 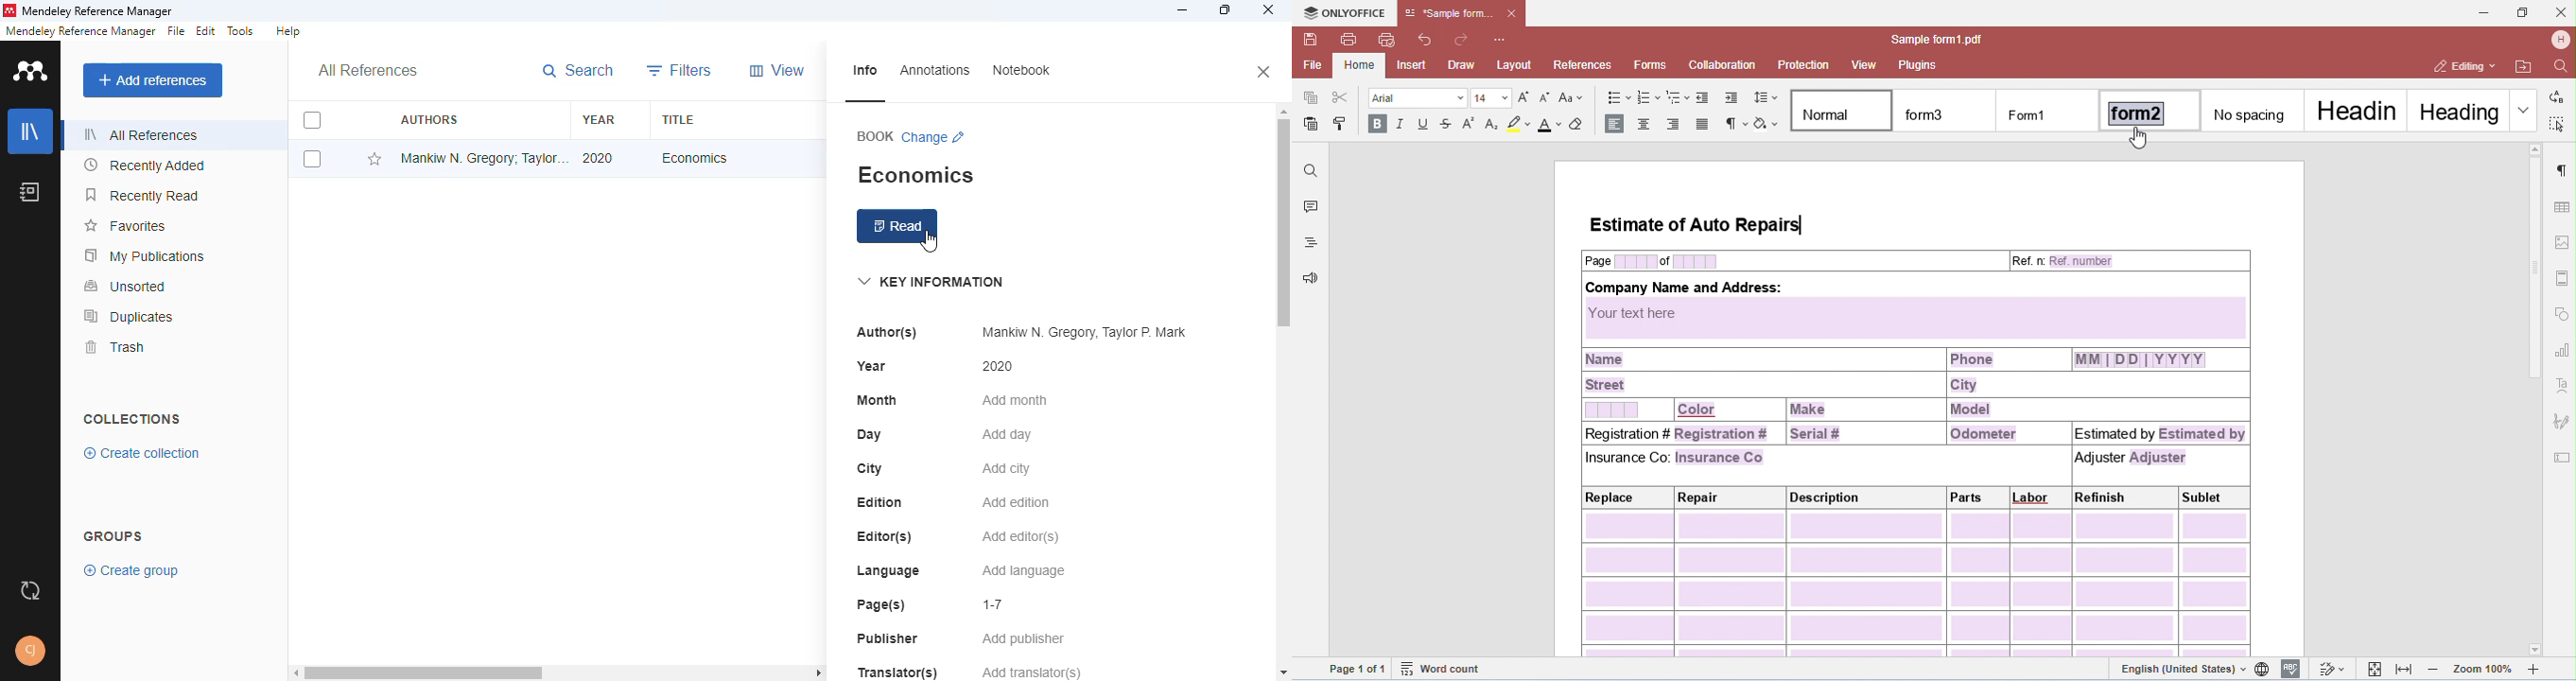 I want to click on help, so click(x=288, y=31).